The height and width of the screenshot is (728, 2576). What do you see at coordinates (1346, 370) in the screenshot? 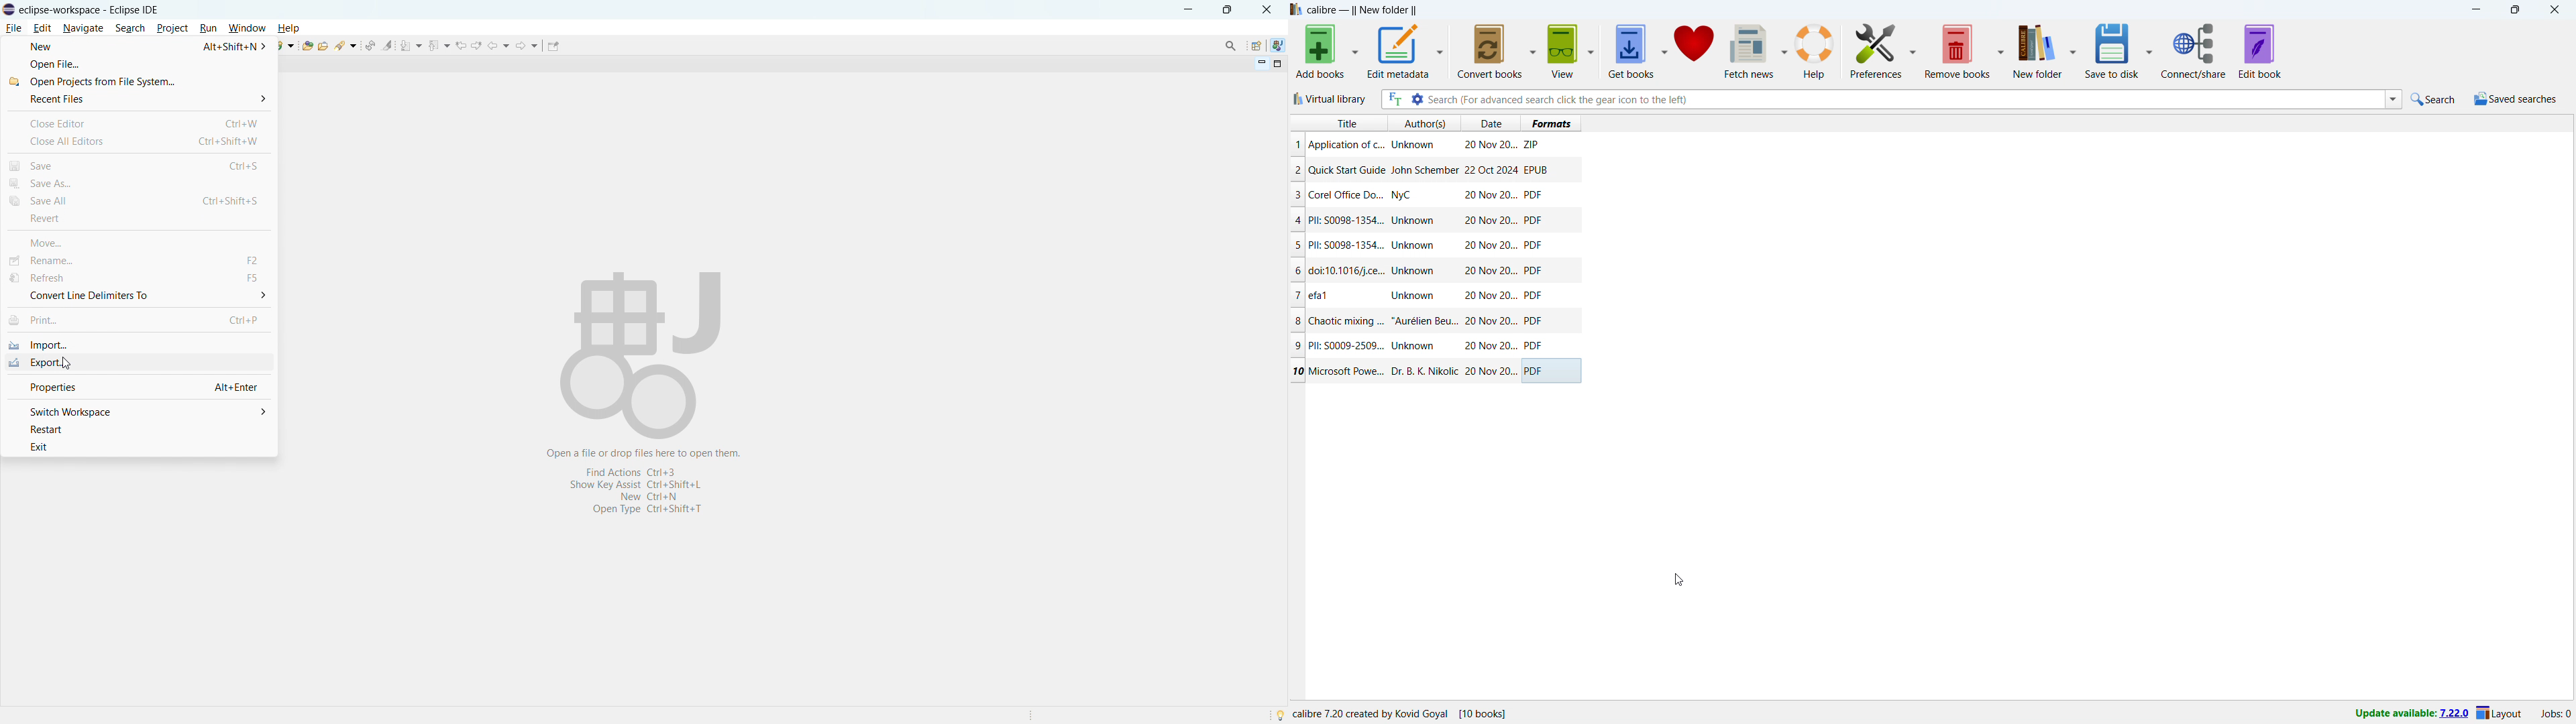
I see `Microsoft Powe...` at bounding box center [1346, 370].